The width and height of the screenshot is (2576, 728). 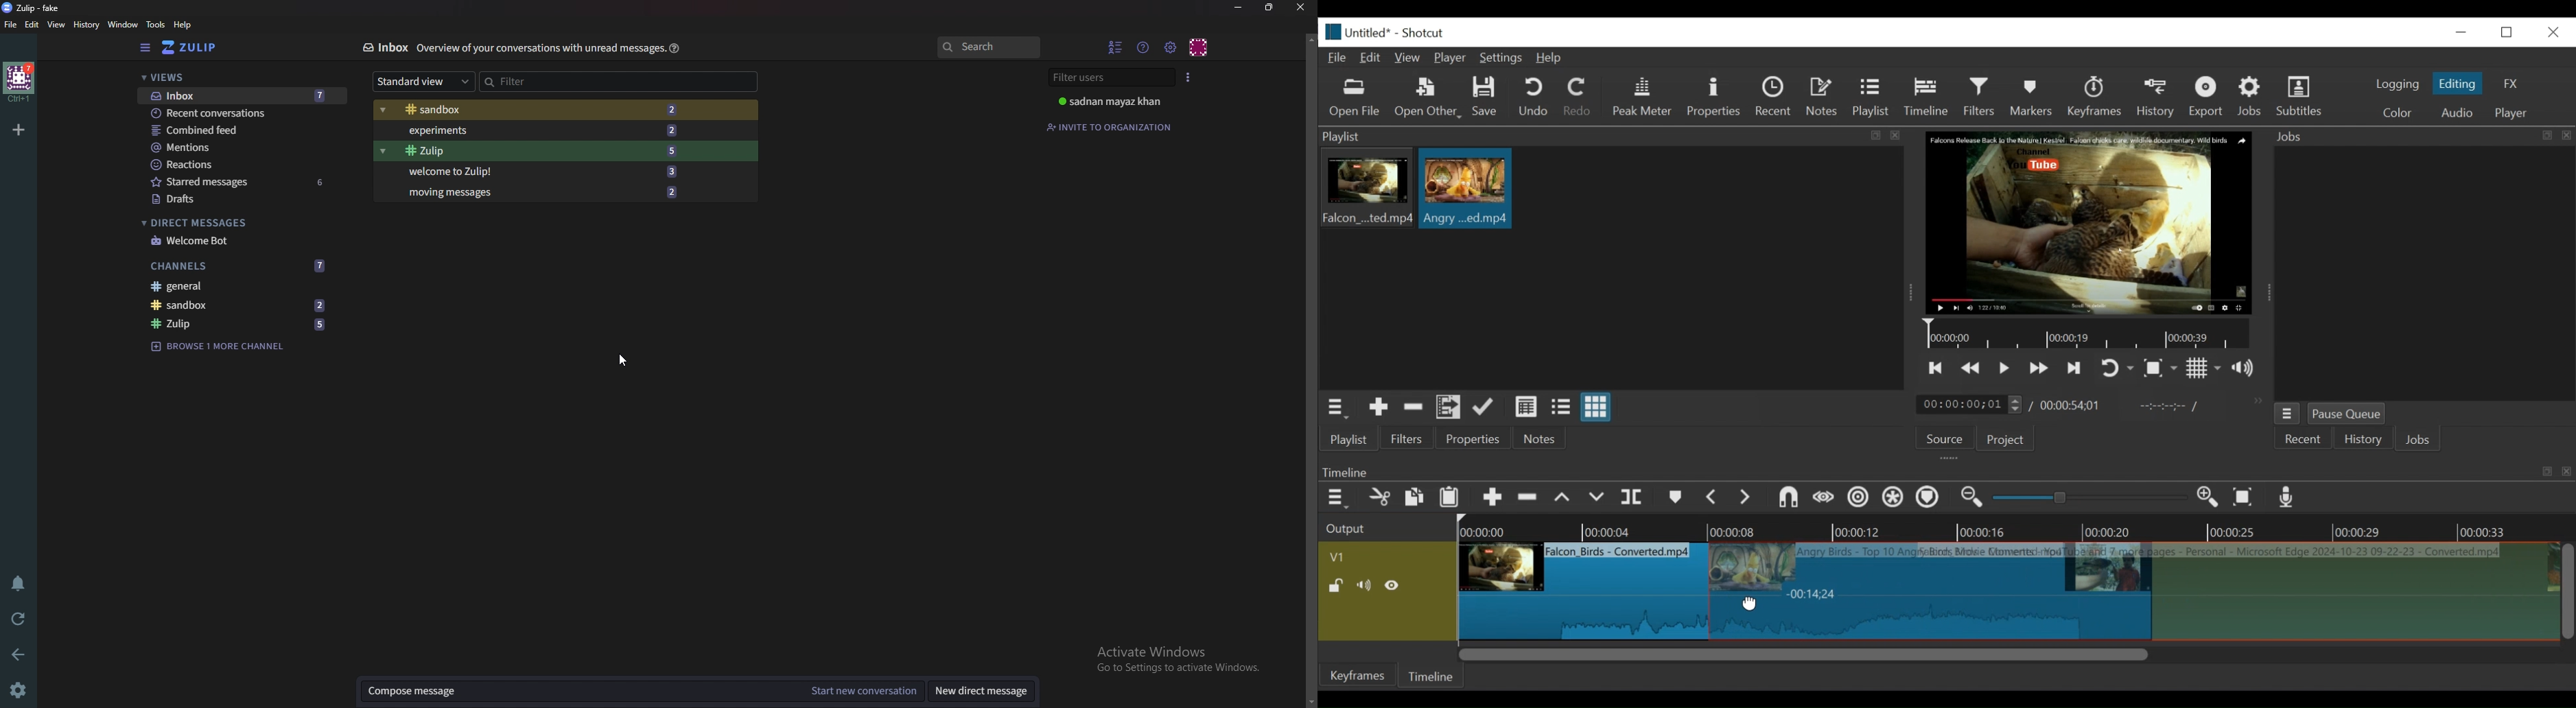 I want to click on Cursor, so click(x=1751, y=602).